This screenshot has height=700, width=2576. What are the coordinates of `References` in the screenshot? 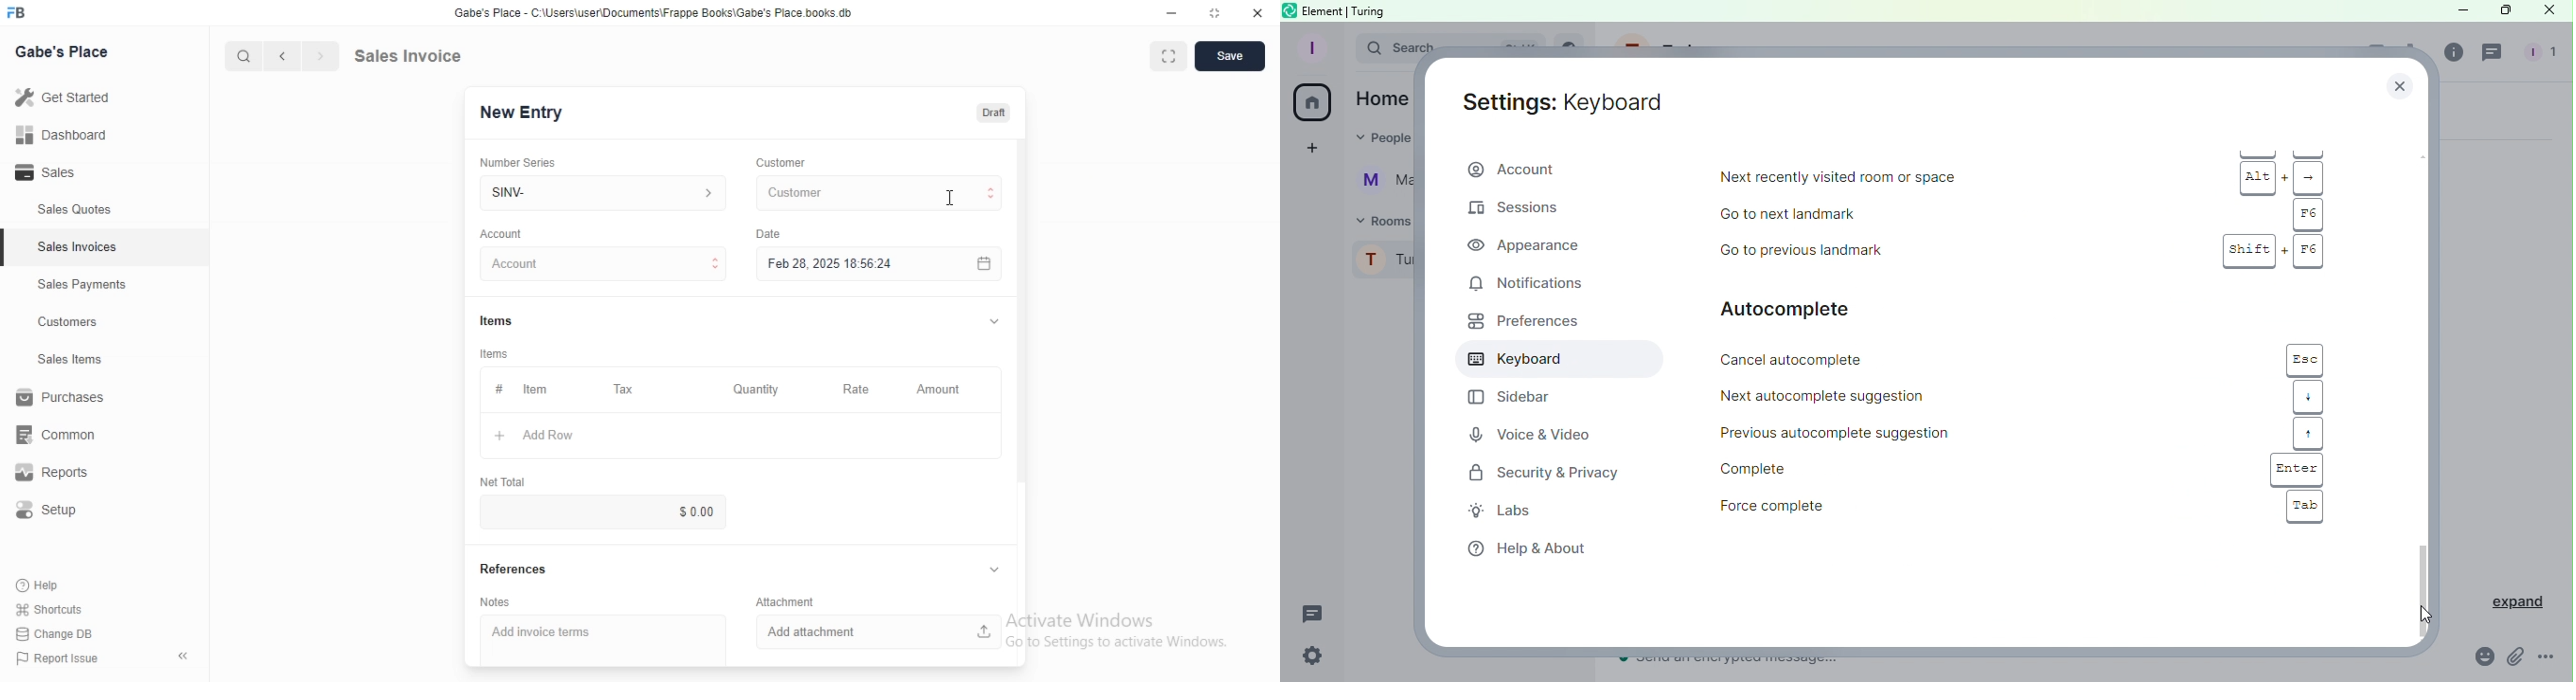 It's located at (516, 571).